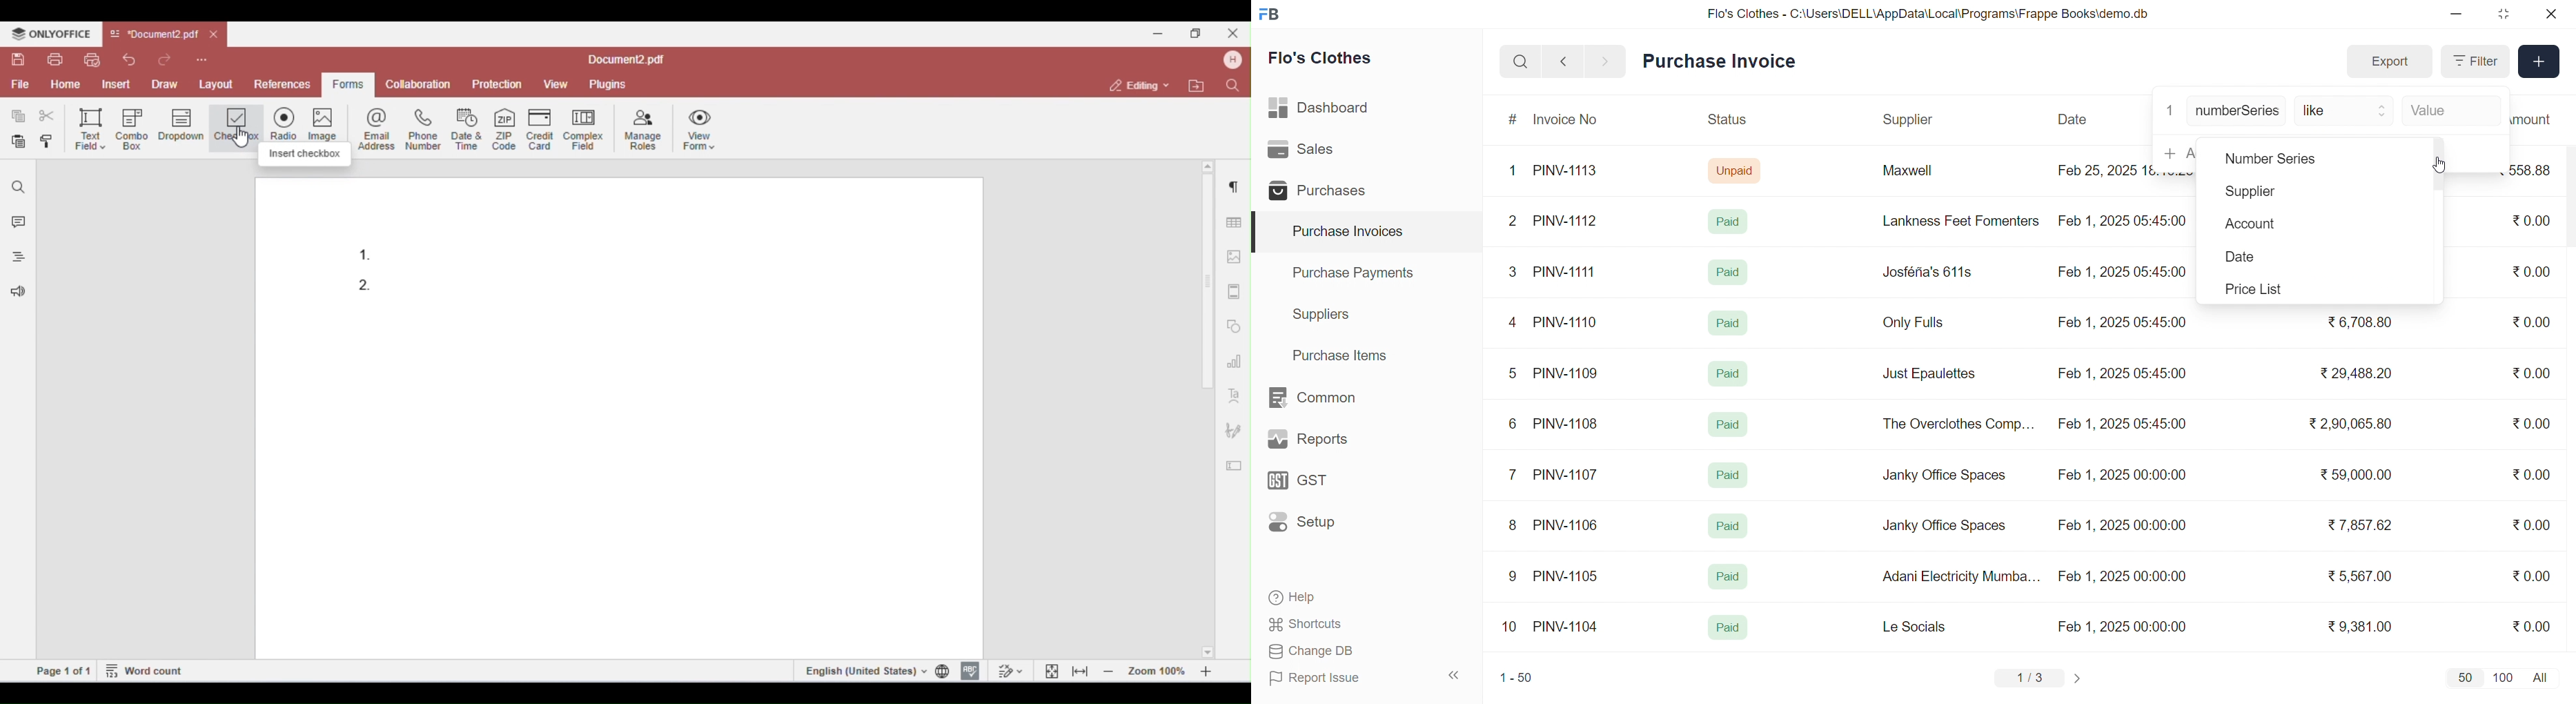 The height and width of the screenshot is (728, 2576). Describe the element at coordinates (1944, 527) in the screenshot. I see `Janky Office Spaces` at that location.